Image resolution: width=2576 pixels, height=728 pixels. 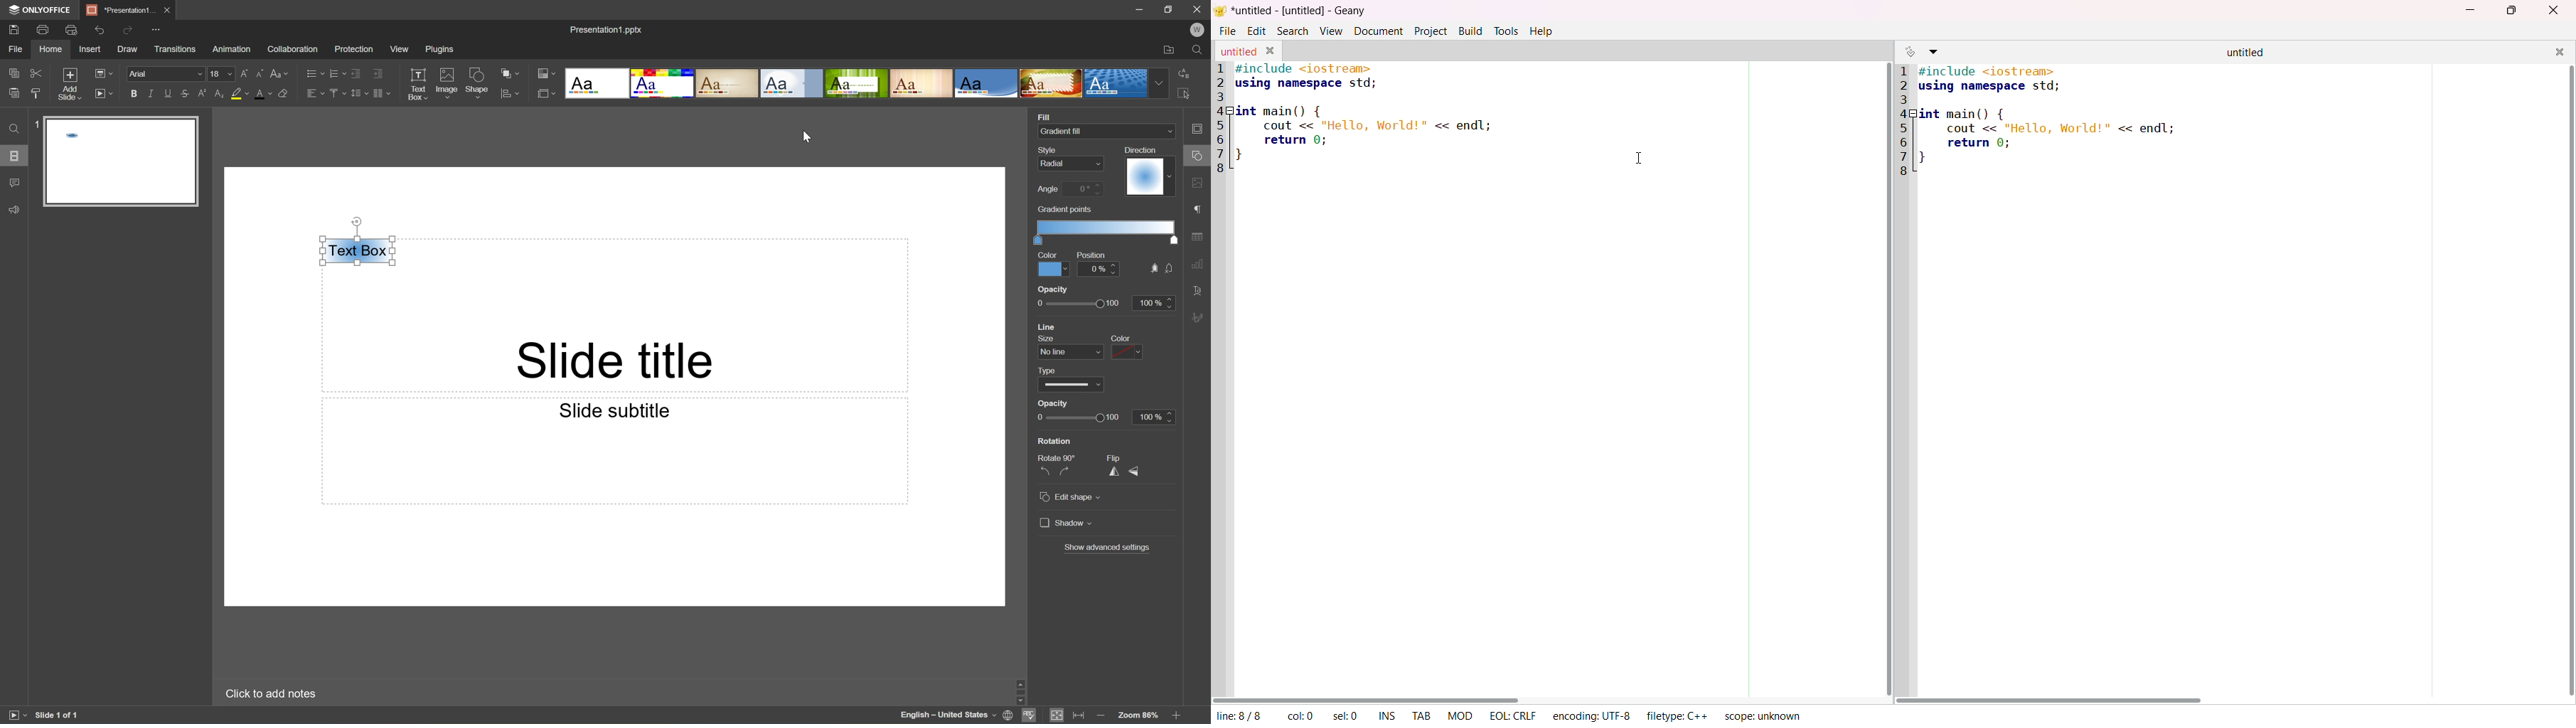 I want to click on Flip horizontal, so click(x=1115, y=470).